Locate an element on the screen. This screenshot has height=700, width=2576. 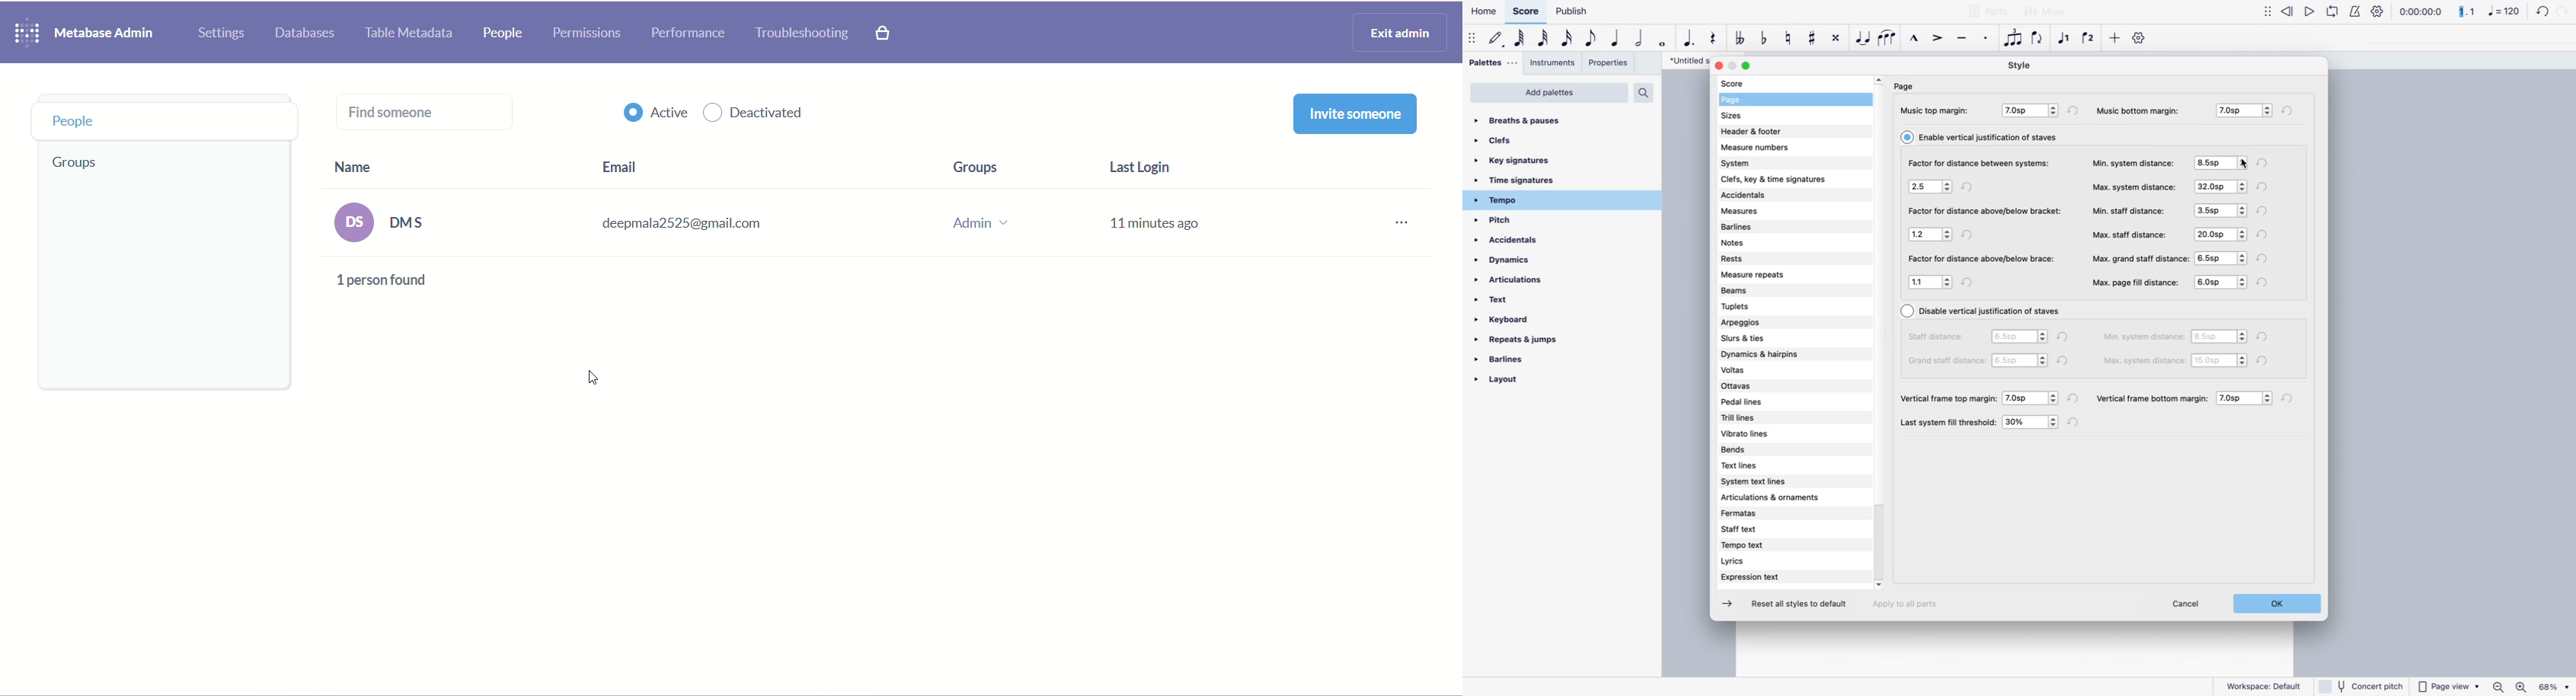
page is located at coordinates (1907, 86).